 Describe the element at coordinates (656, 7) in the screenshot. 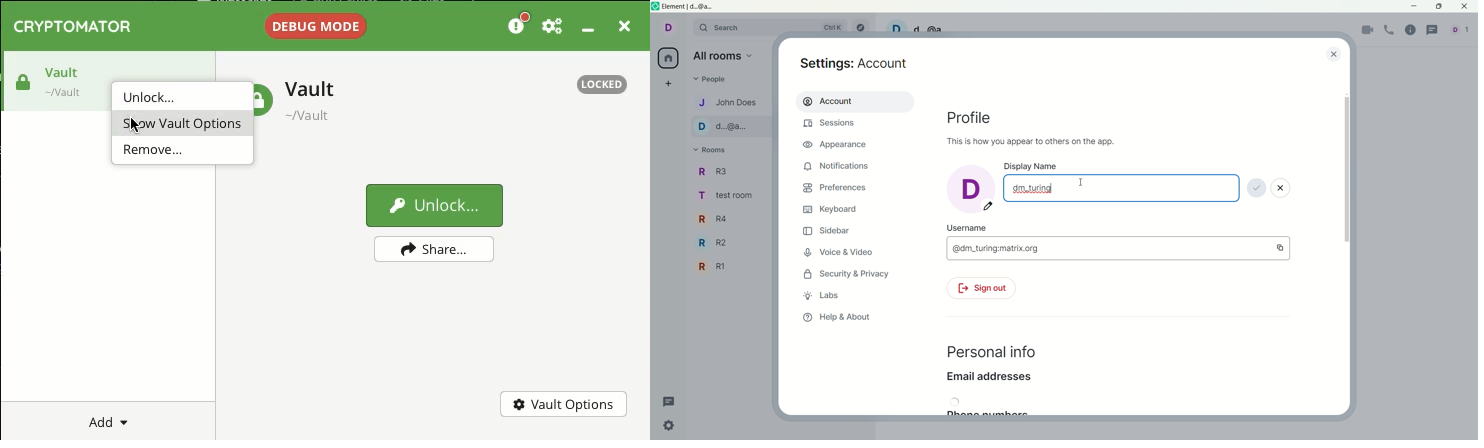

I see `logo` at that location.